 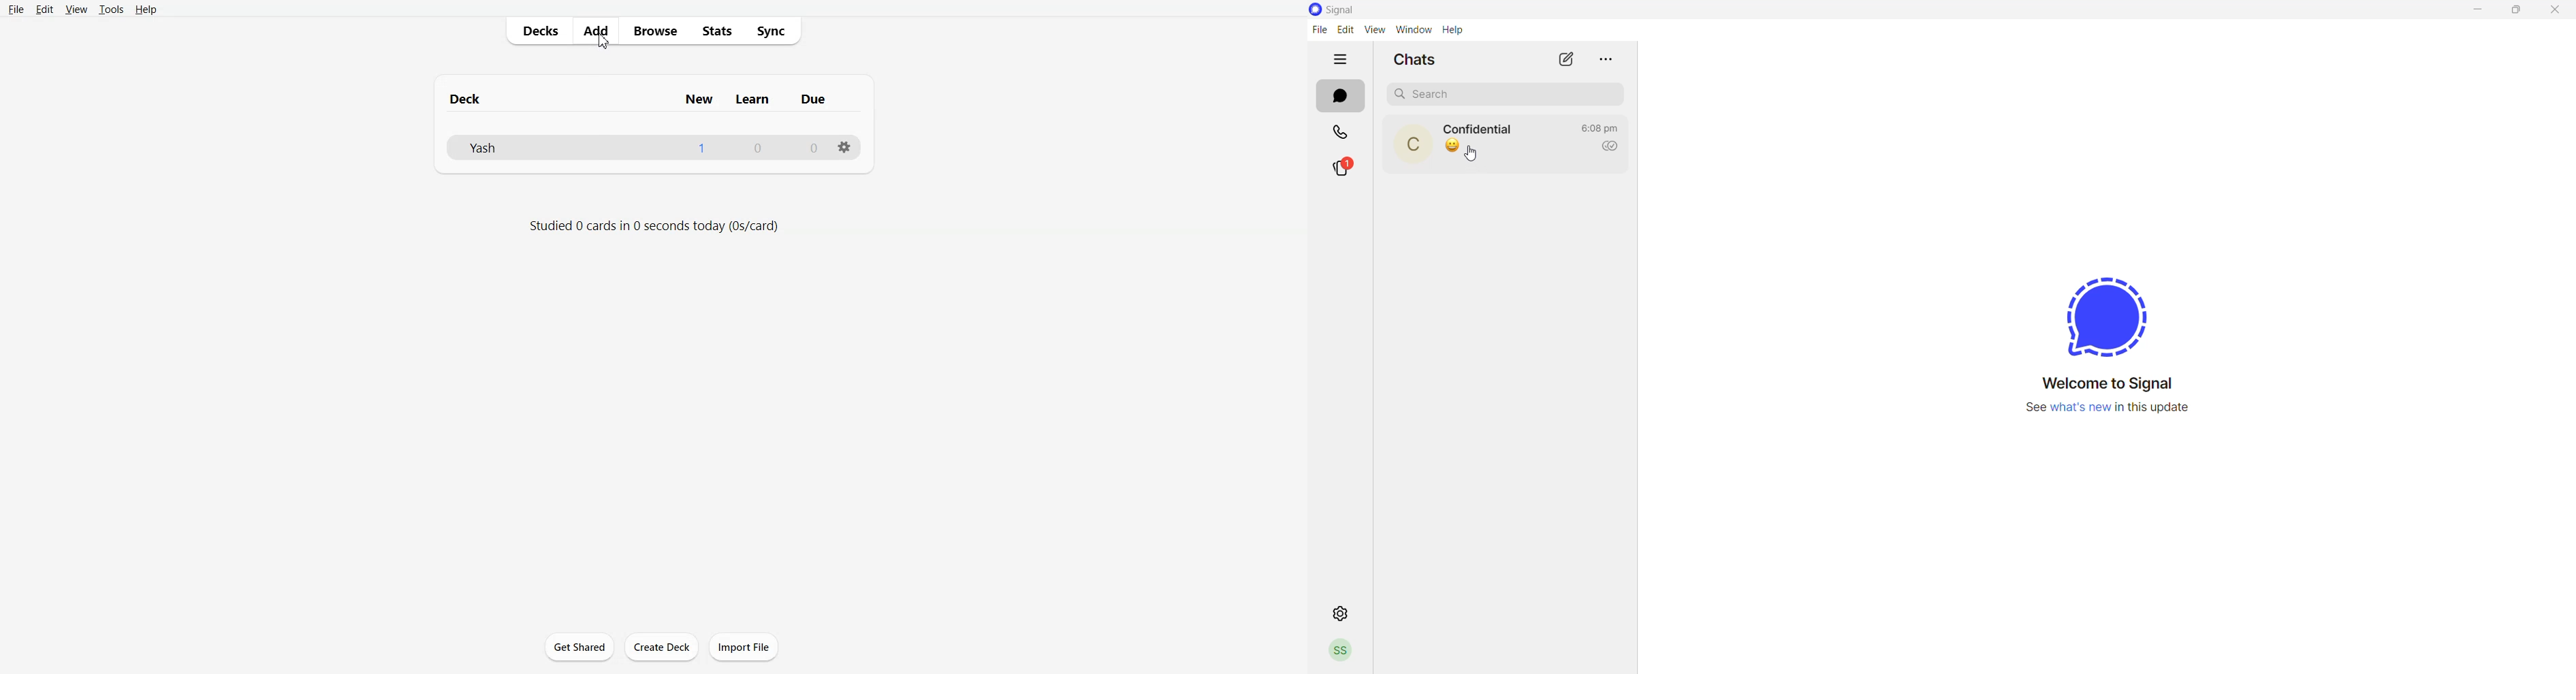 I want to click on more options, so click(x=1611, y=60).